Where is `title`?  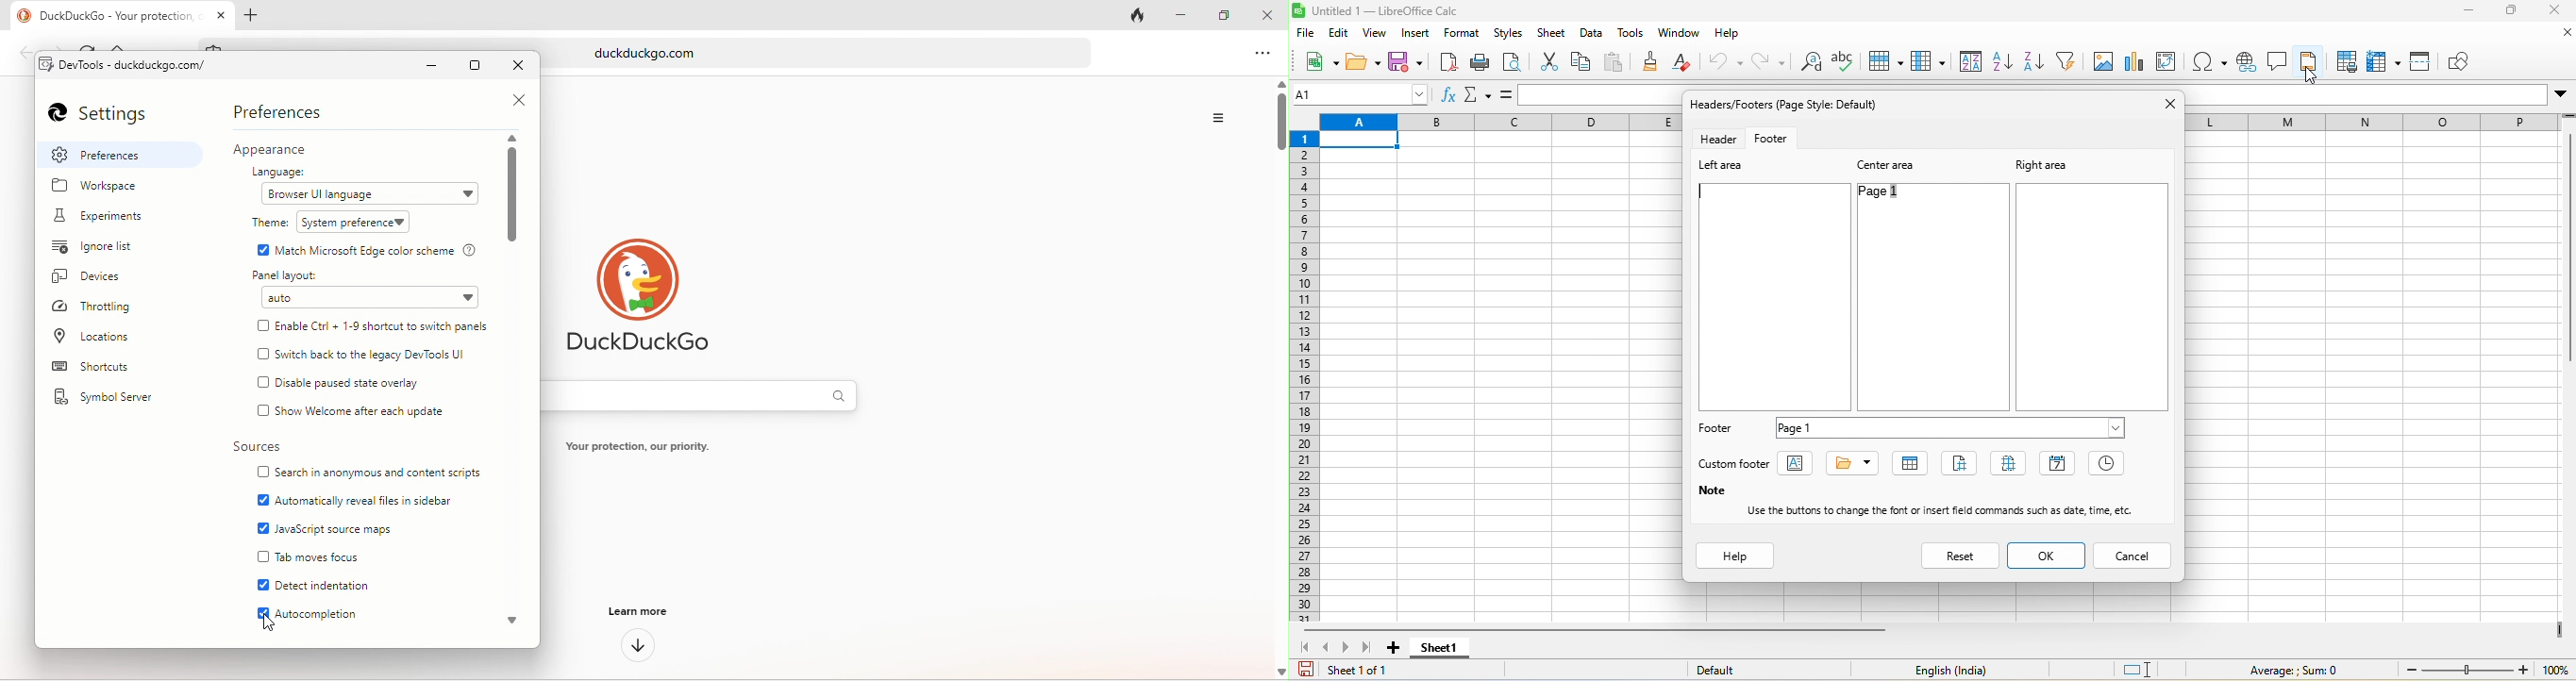
title is located at coordinates (1853, 462).